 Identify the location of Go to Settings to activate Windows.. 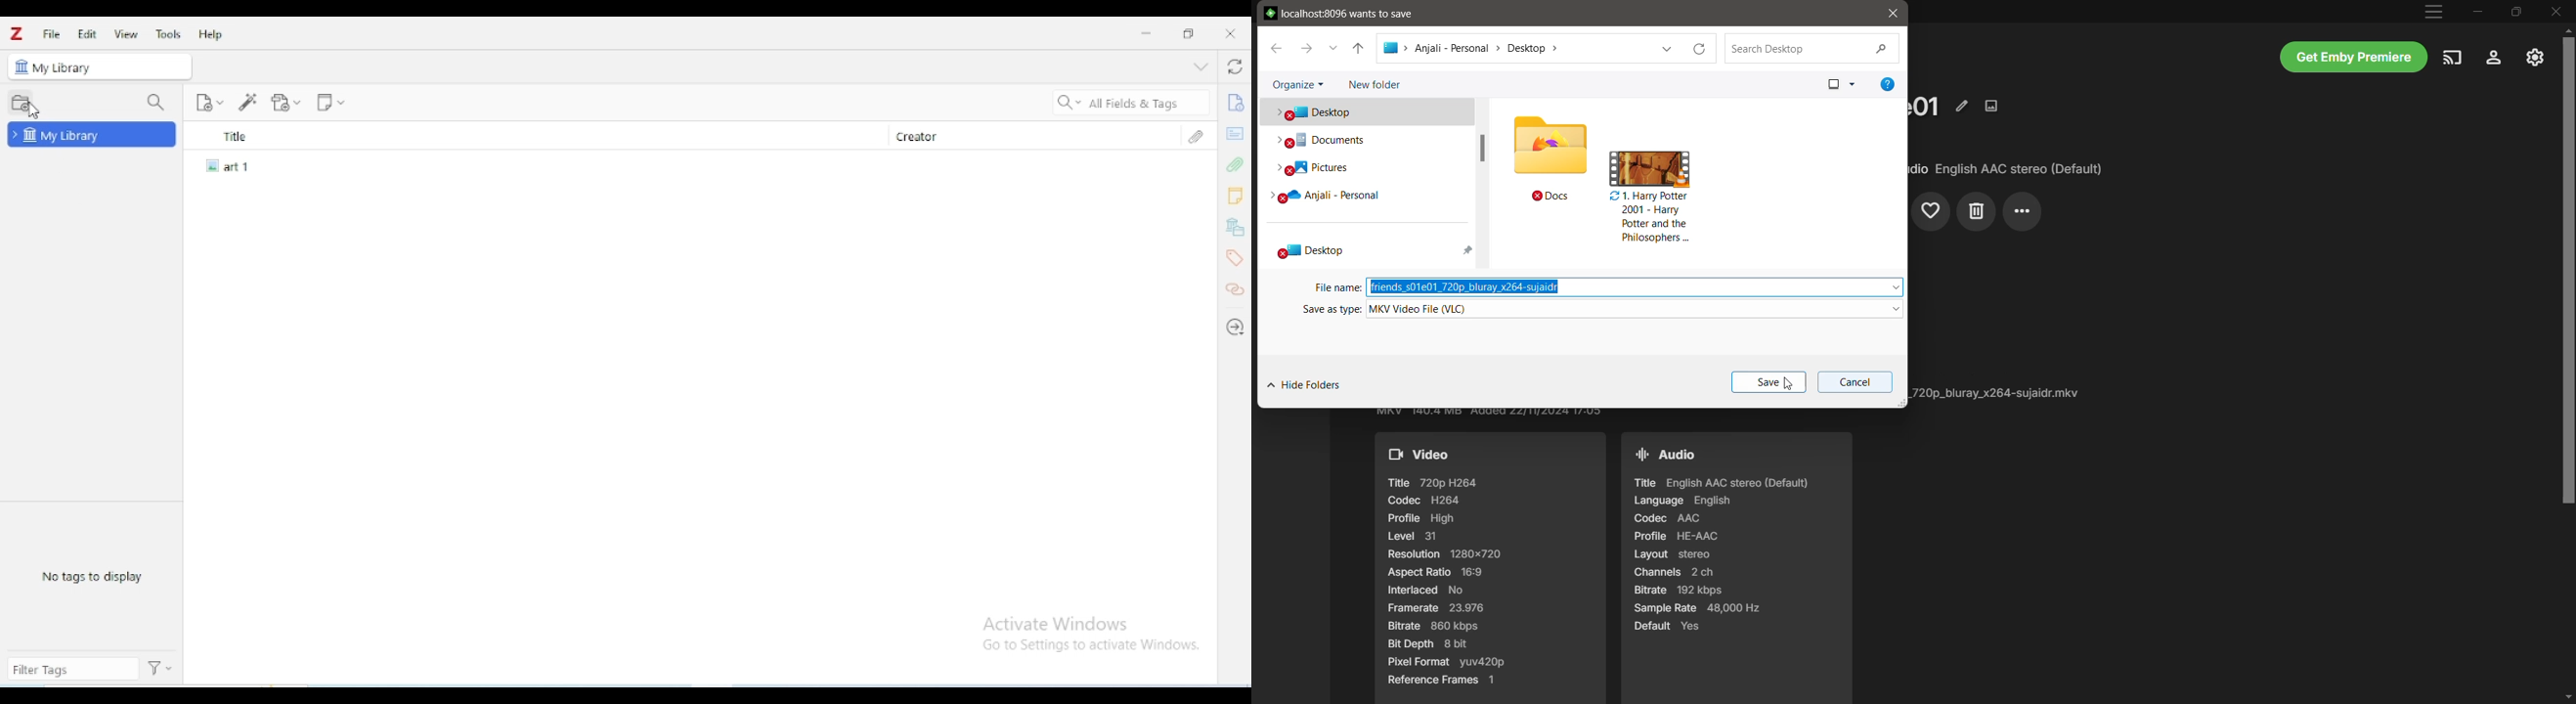
(1094, 645).